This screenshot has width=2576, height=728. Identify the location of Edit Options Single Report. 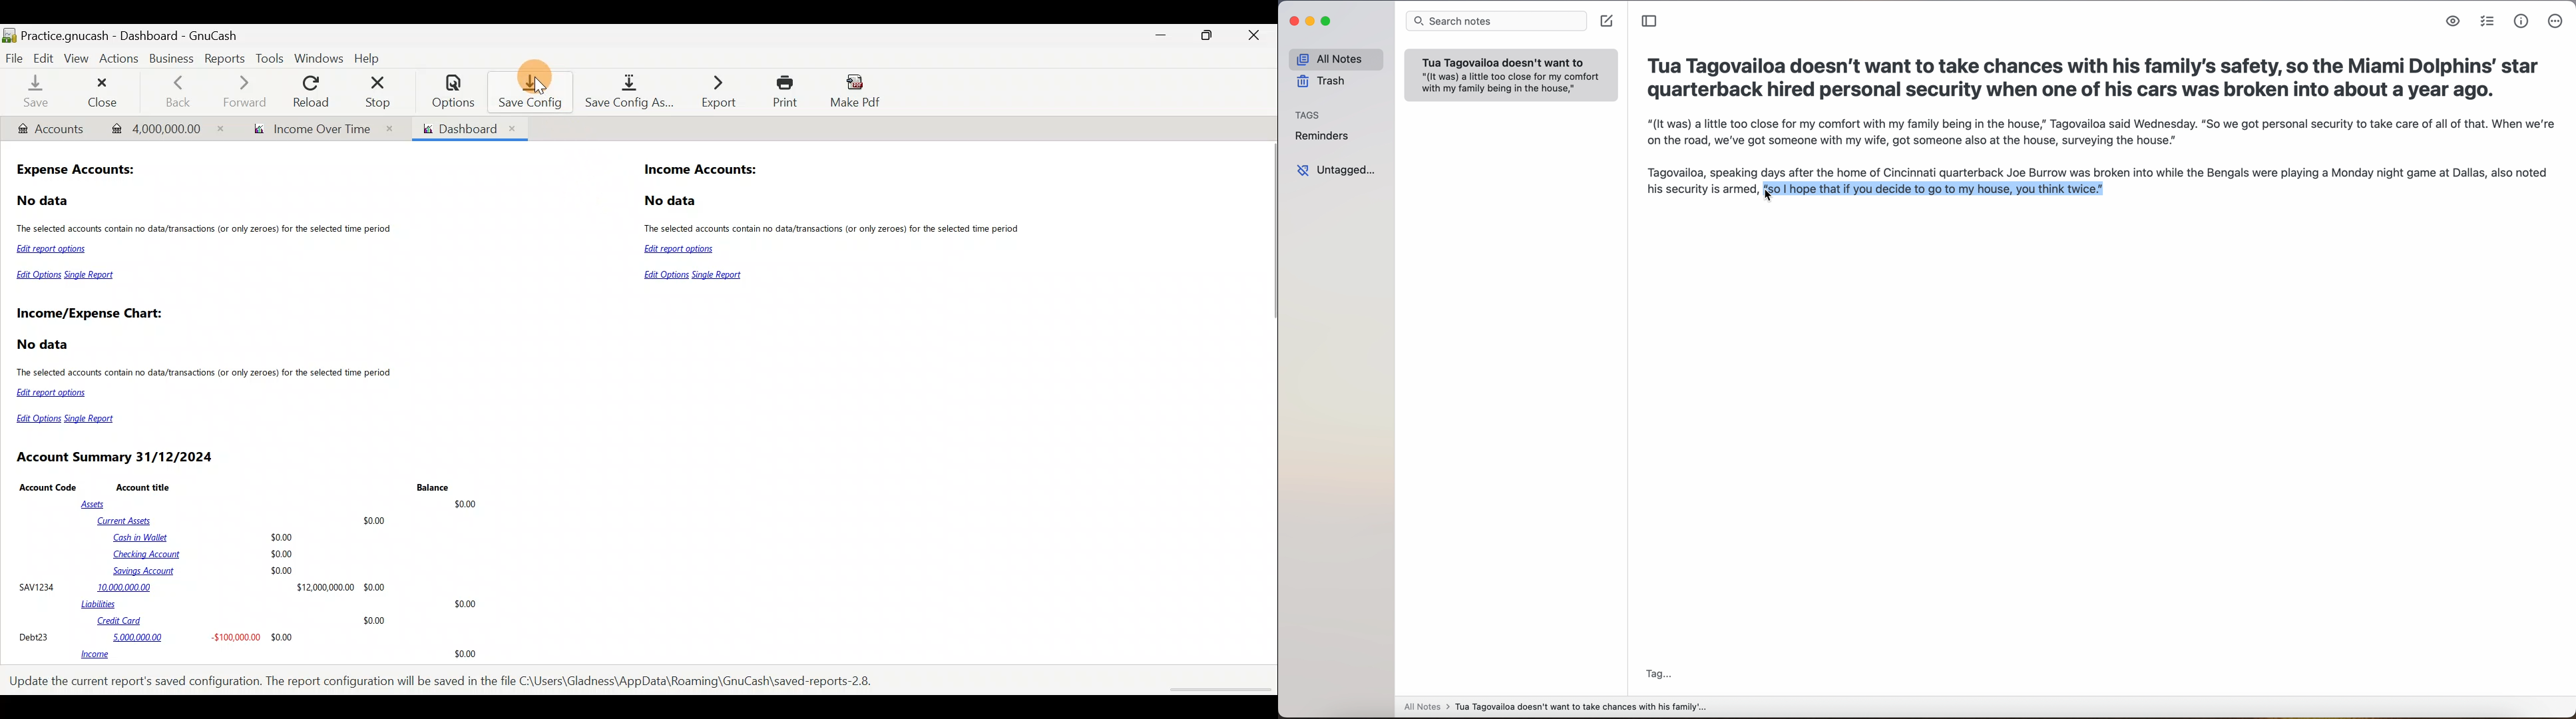
(67, 278).